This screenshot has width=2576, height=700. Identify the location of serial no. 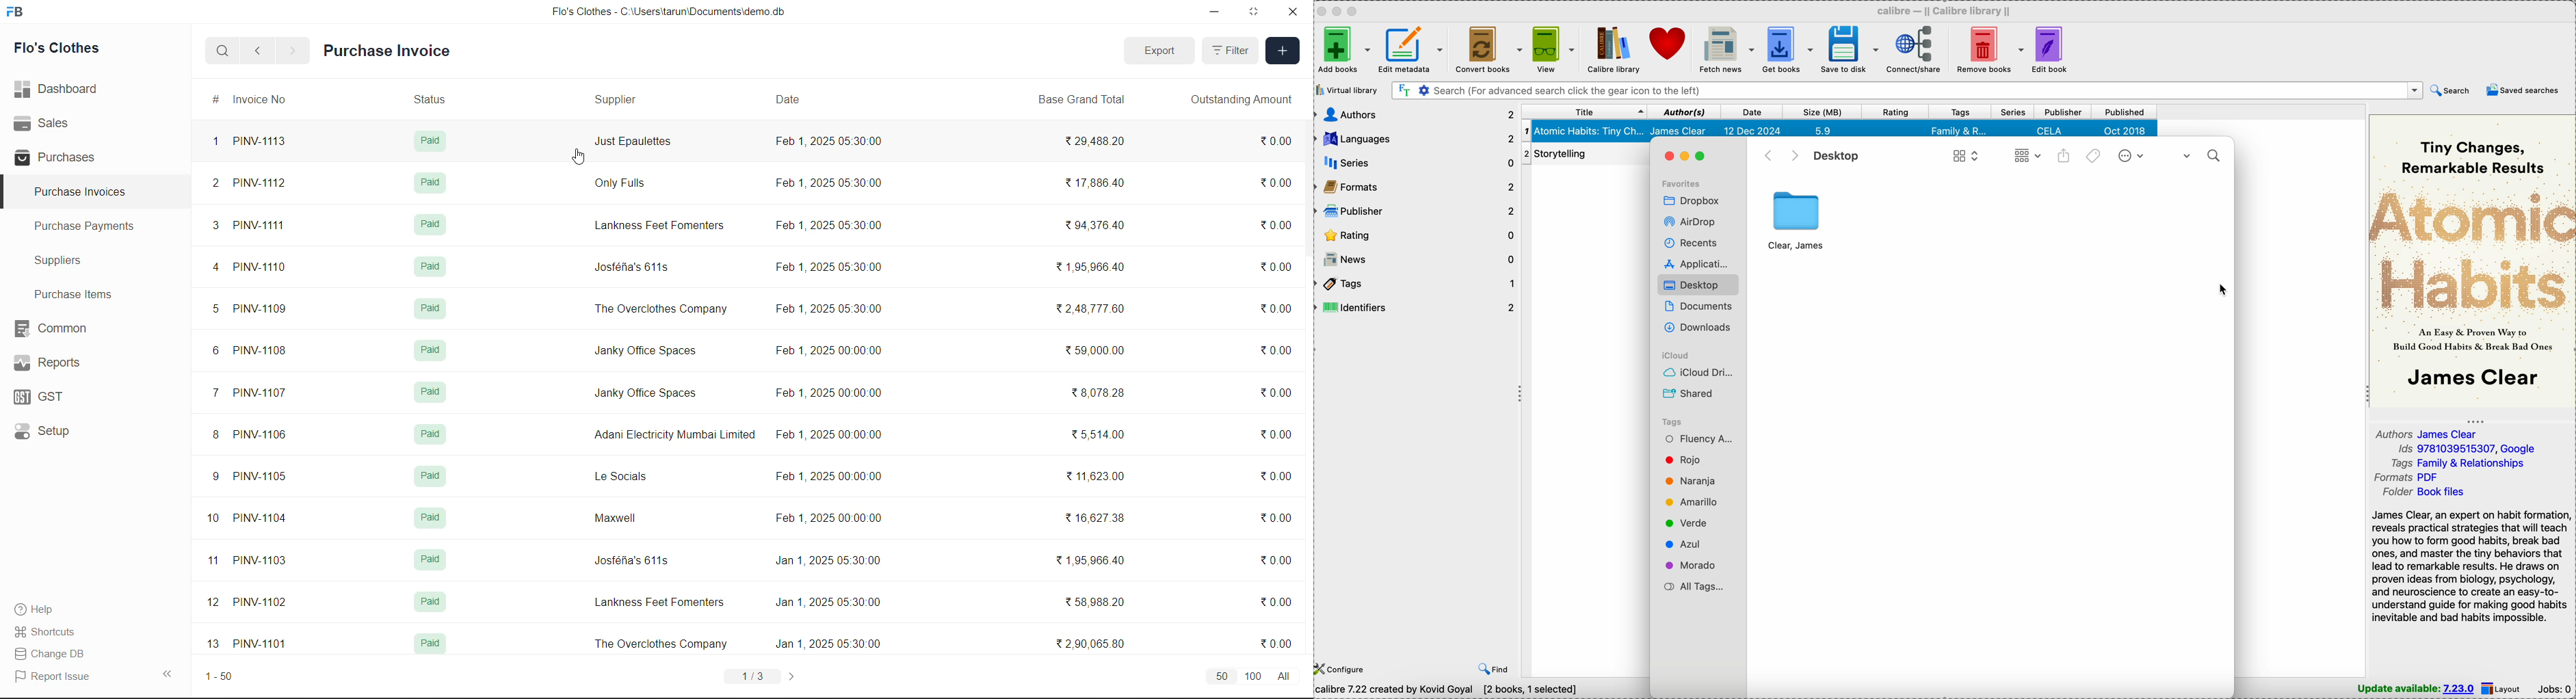
(212, 395).